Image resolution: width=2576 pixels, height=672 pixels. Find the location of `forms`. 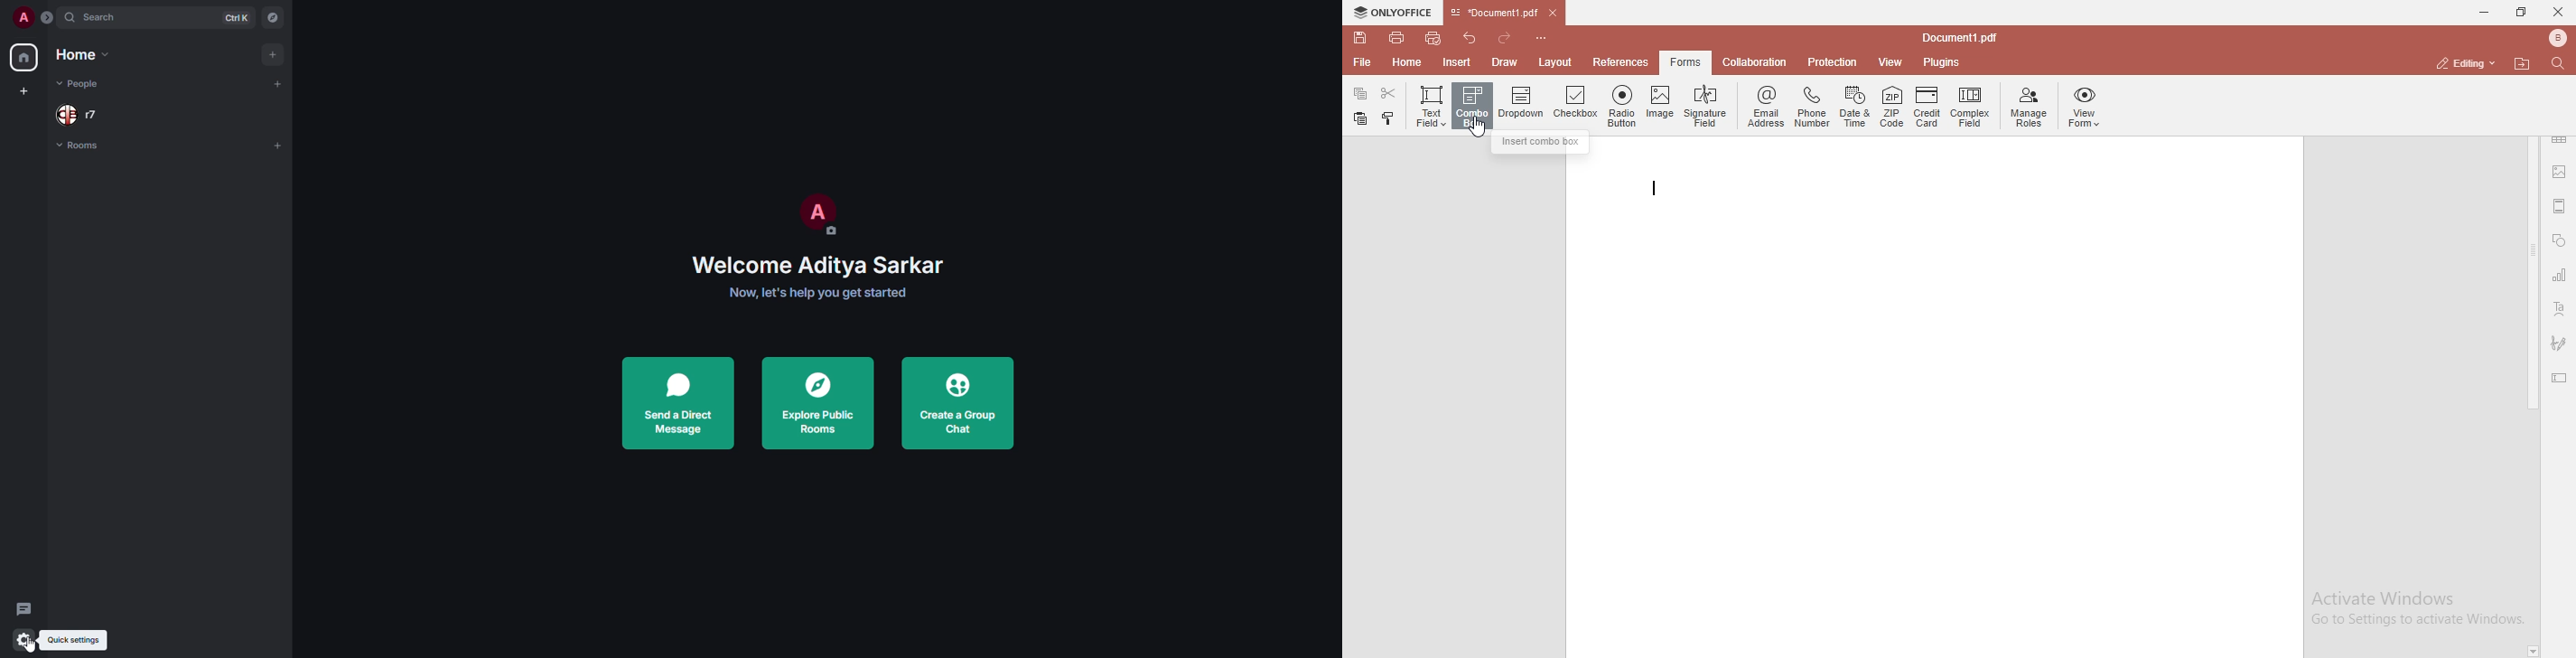

forms is located at coordinates (1685, 62).